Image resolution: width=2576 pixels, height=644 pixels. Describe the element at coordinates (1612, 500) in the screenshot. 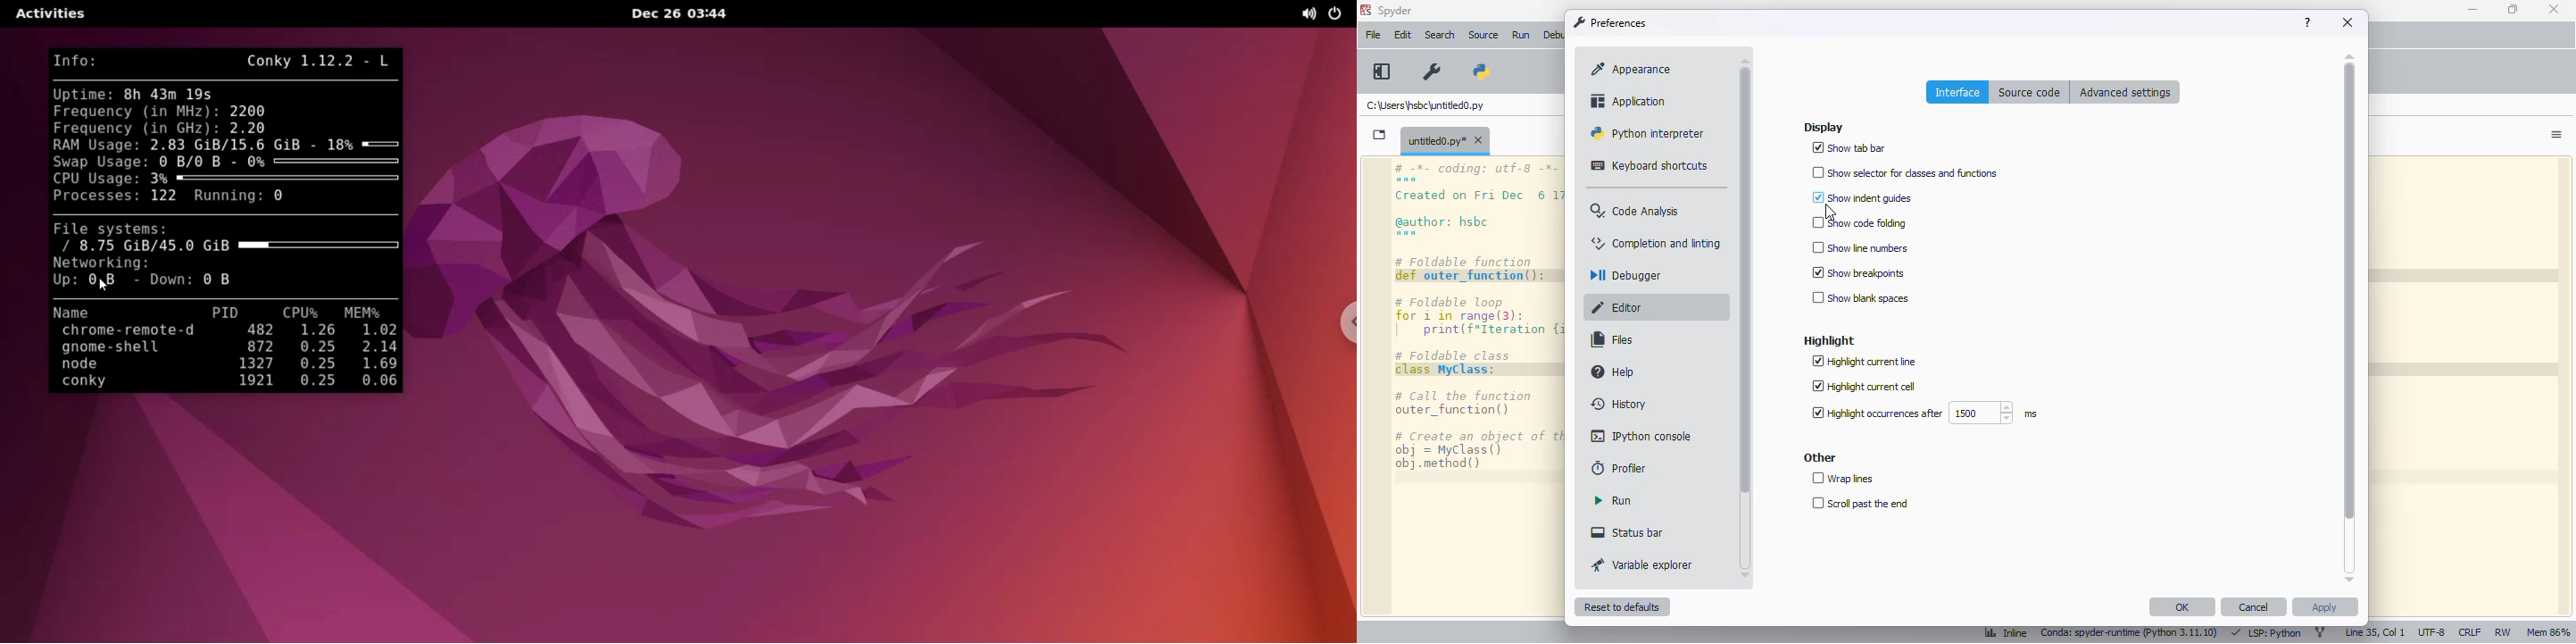

I see `run` at that location.